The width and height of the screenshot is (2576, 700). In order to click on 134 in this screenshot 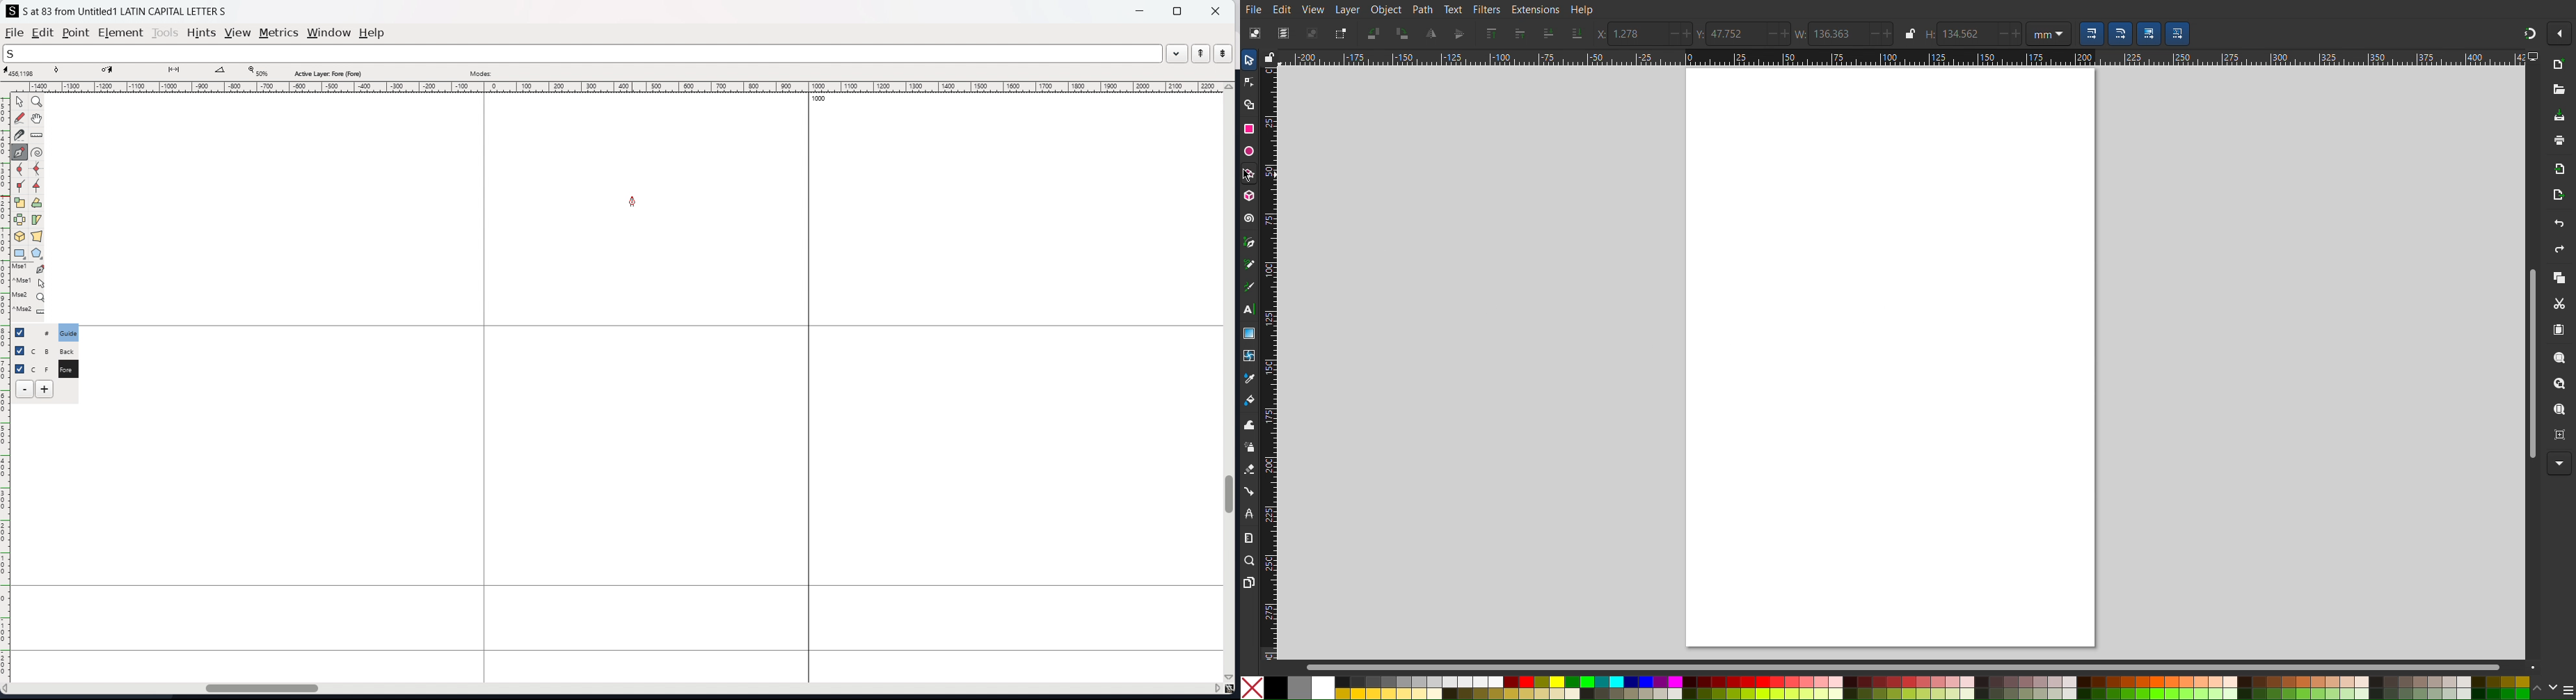, I will do `click(1967, 33)`.